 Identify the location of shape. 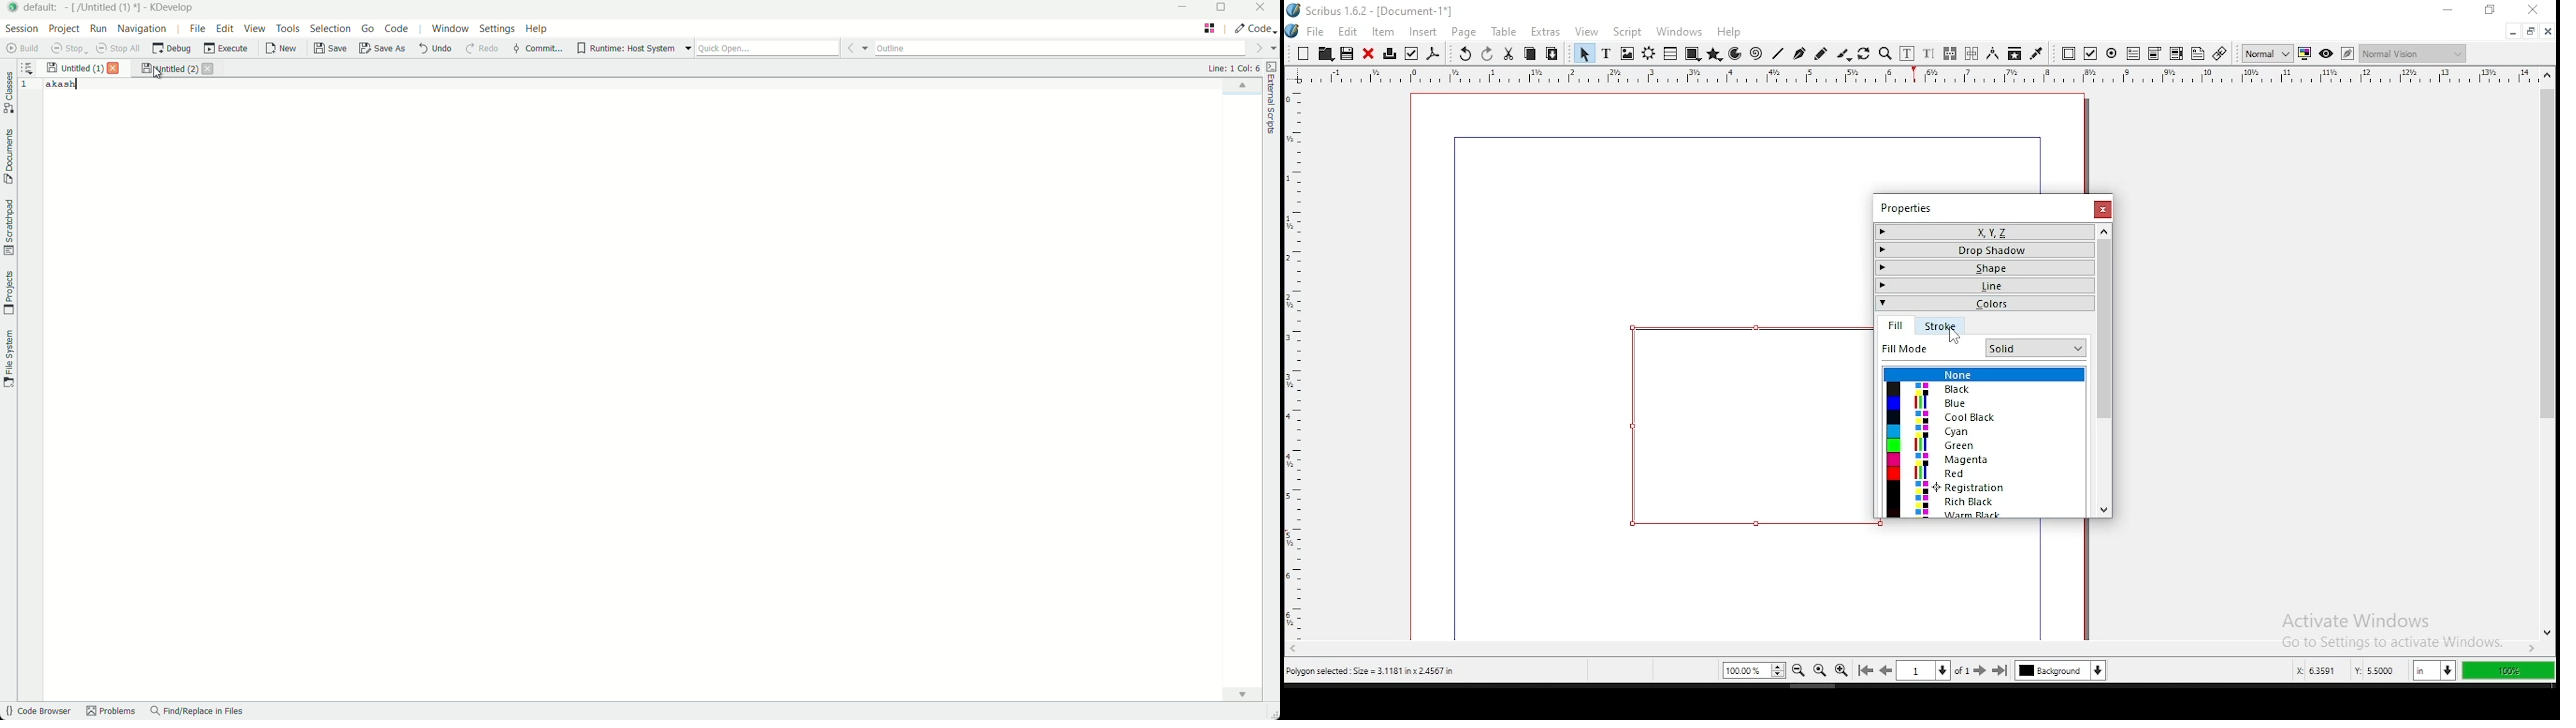
(1692, 54).